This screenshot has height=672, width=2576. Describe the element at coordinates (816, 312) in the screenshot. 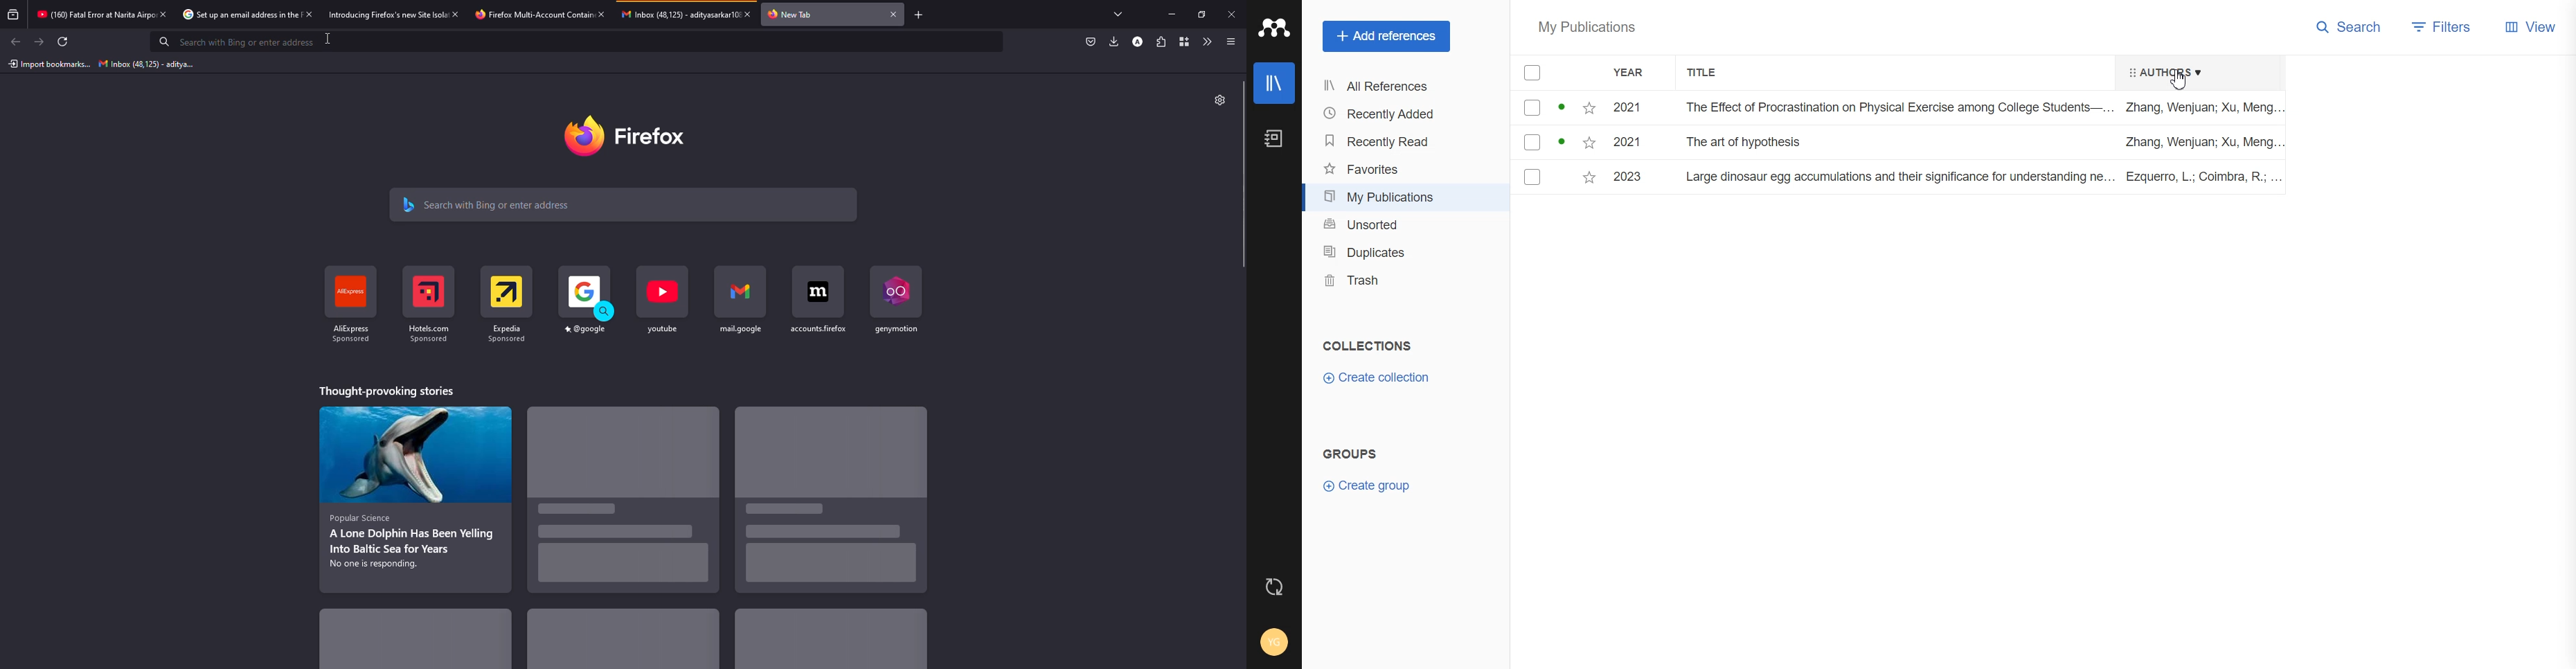

I see `shortcut` at that location.